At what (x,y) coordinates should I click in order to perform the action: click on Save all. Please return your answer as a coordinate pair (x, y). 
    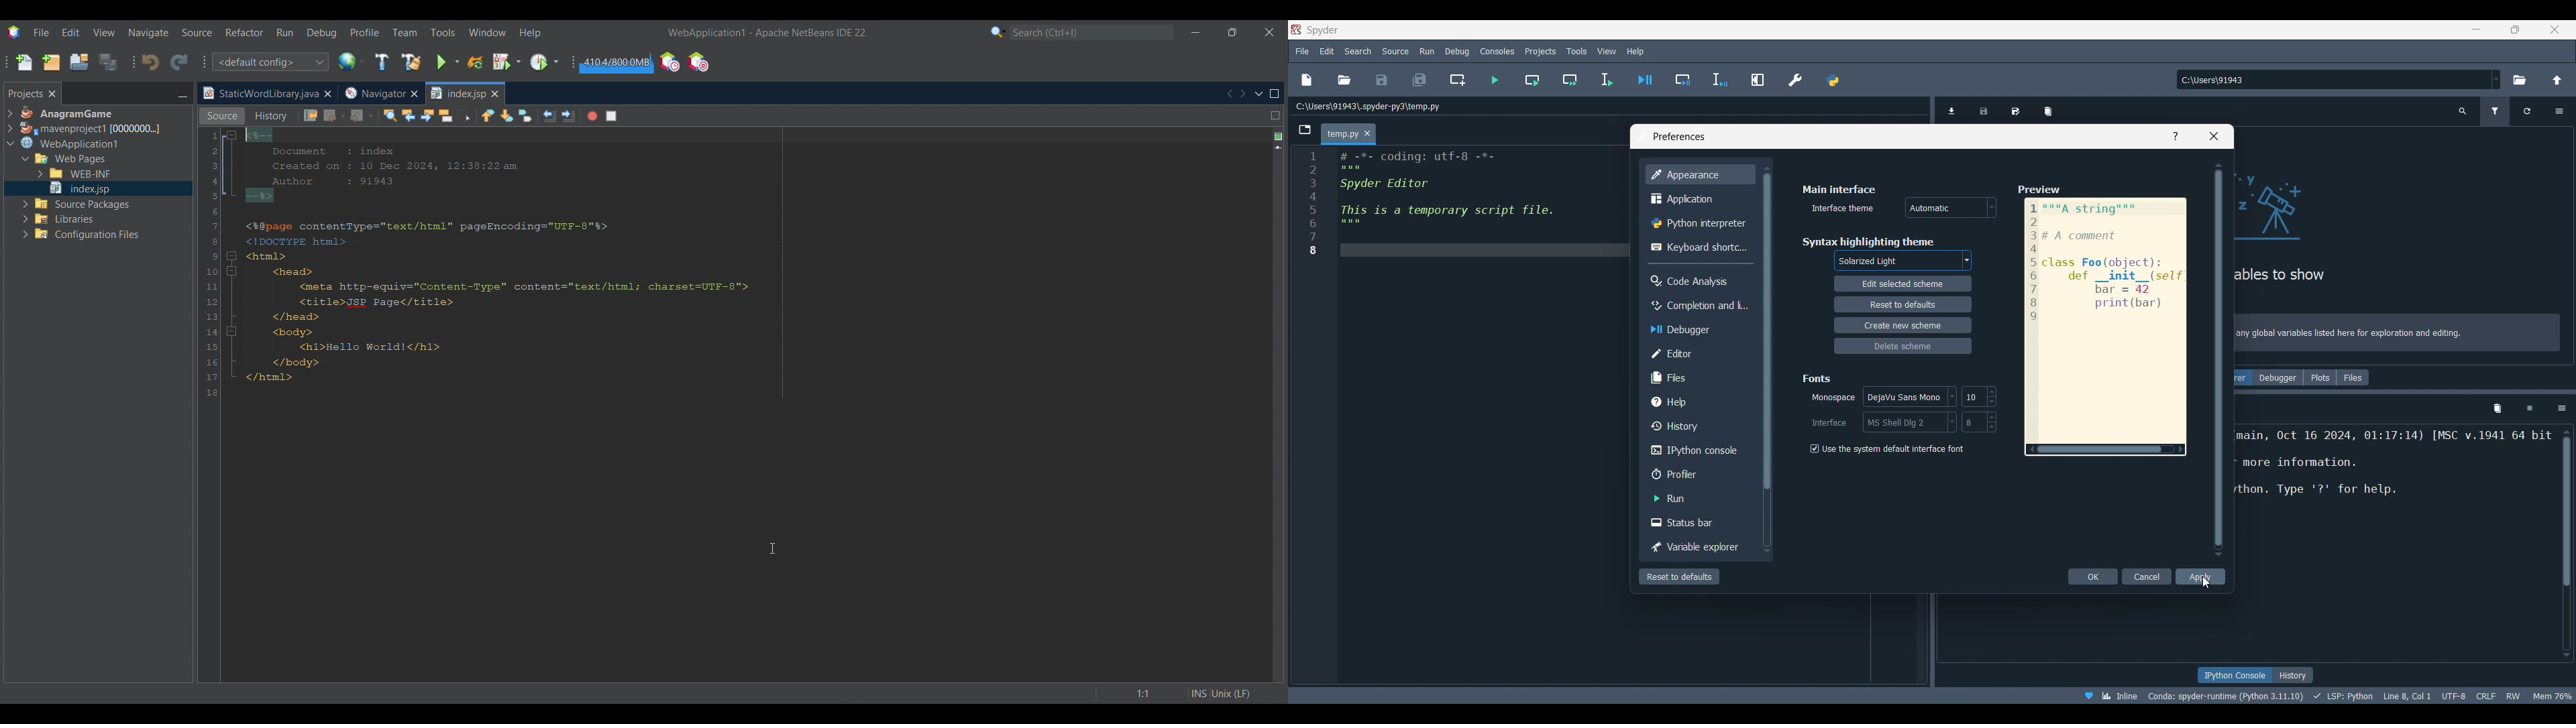
    Looking at the image, I should click on (108, 62).